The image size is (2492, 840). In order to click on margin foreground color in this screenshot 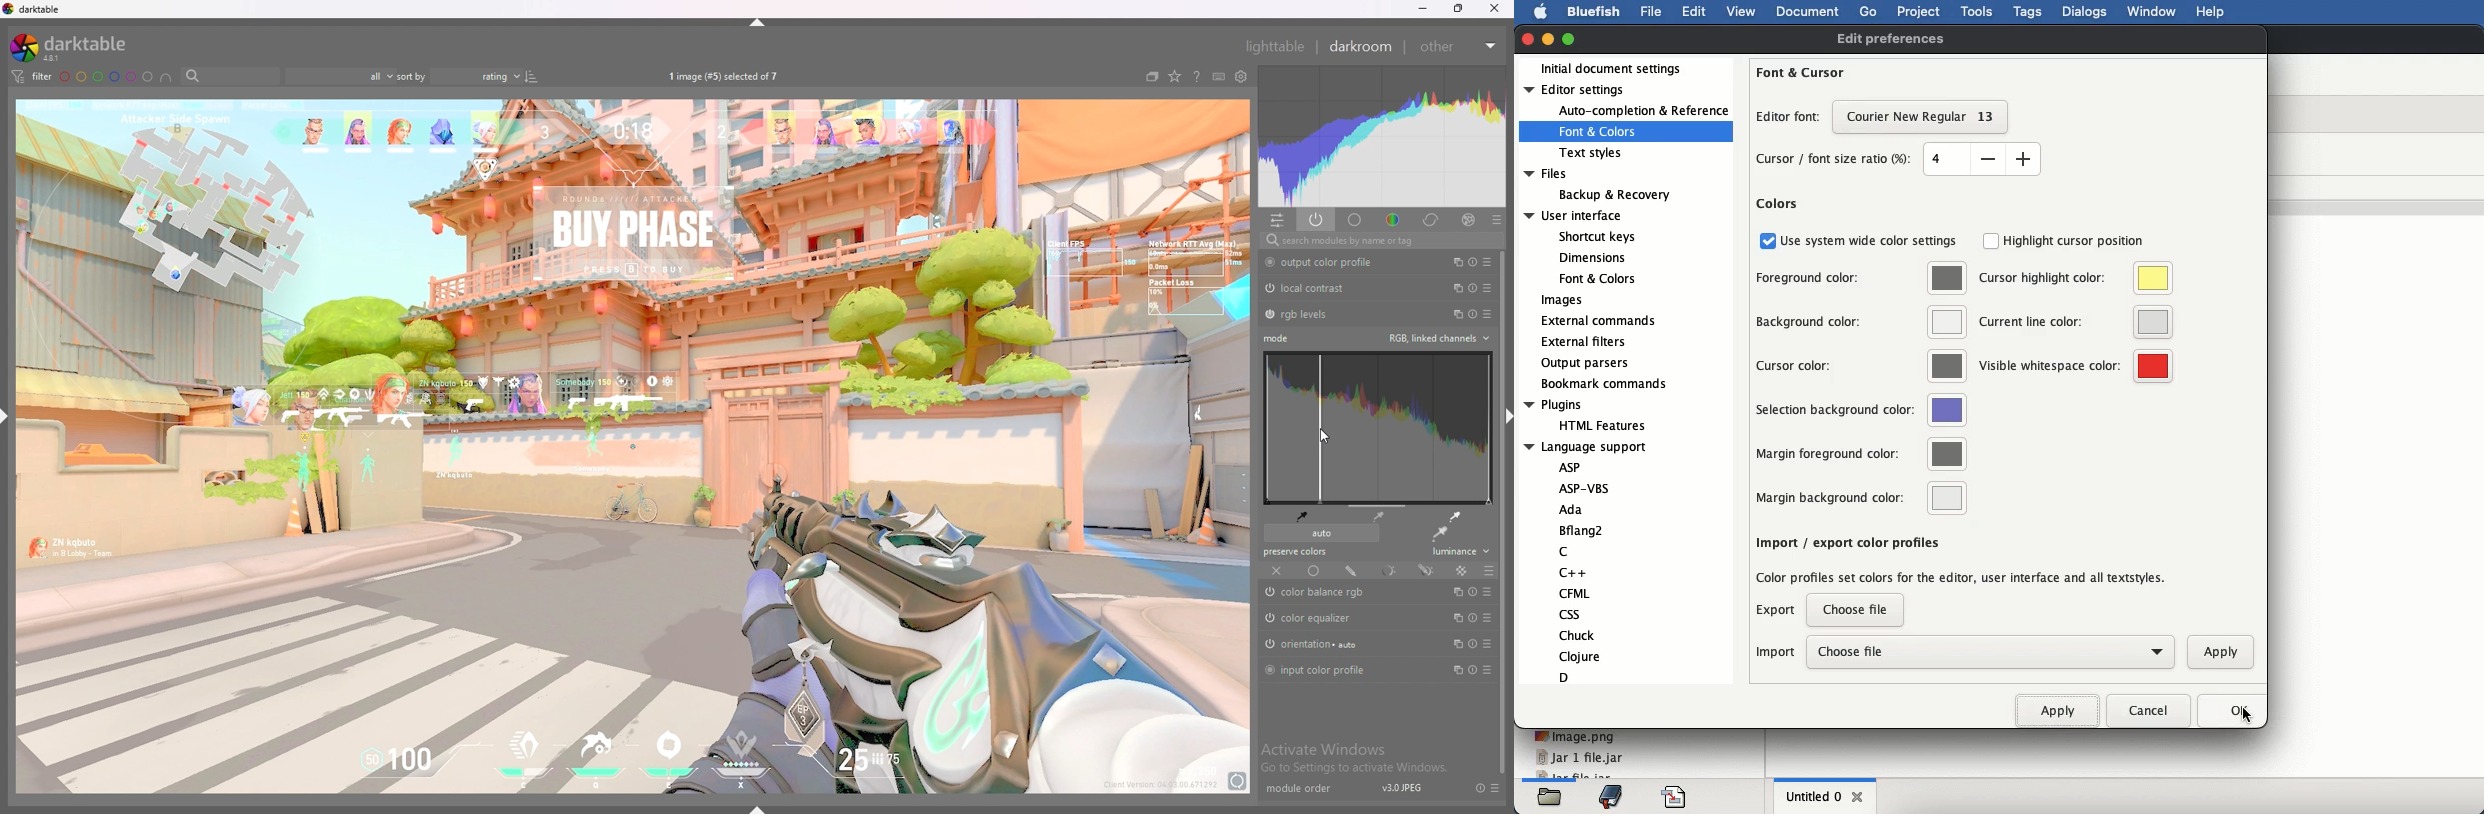, I will do `click(1860, 455)`.